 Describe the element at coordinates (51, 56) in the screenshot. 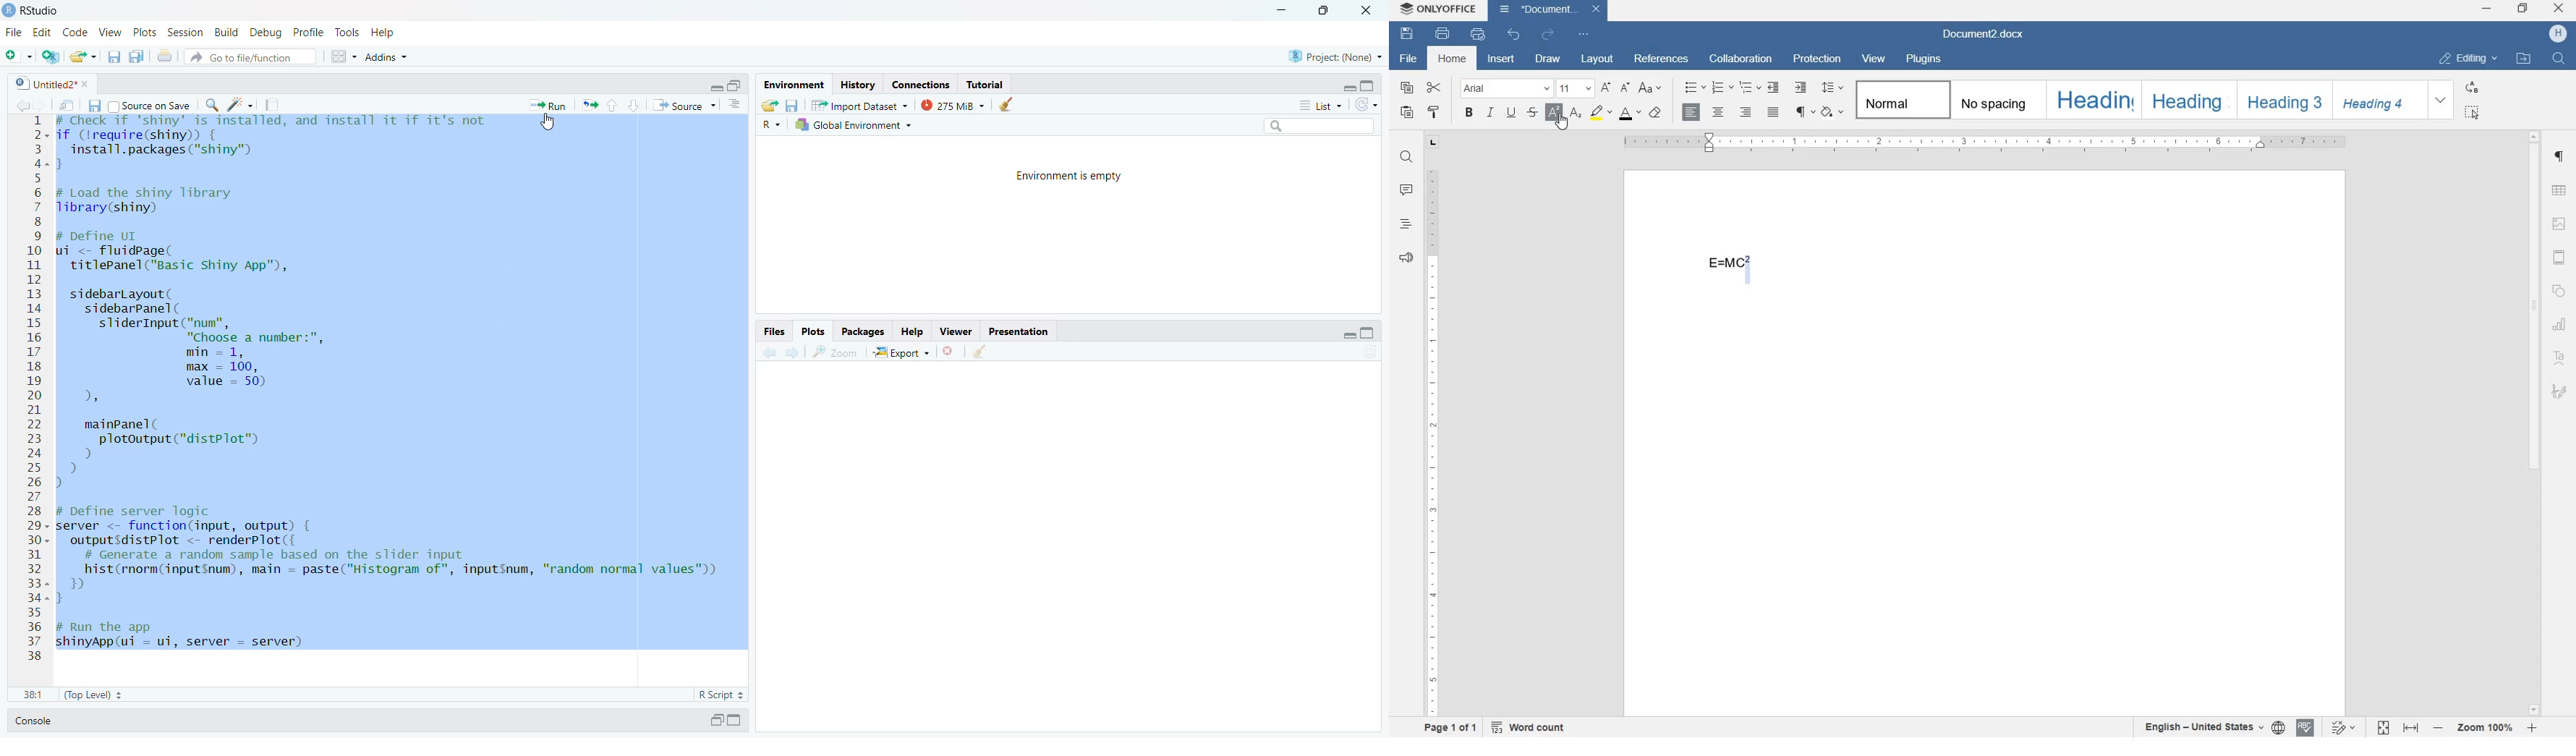

I see `new project` at that location.